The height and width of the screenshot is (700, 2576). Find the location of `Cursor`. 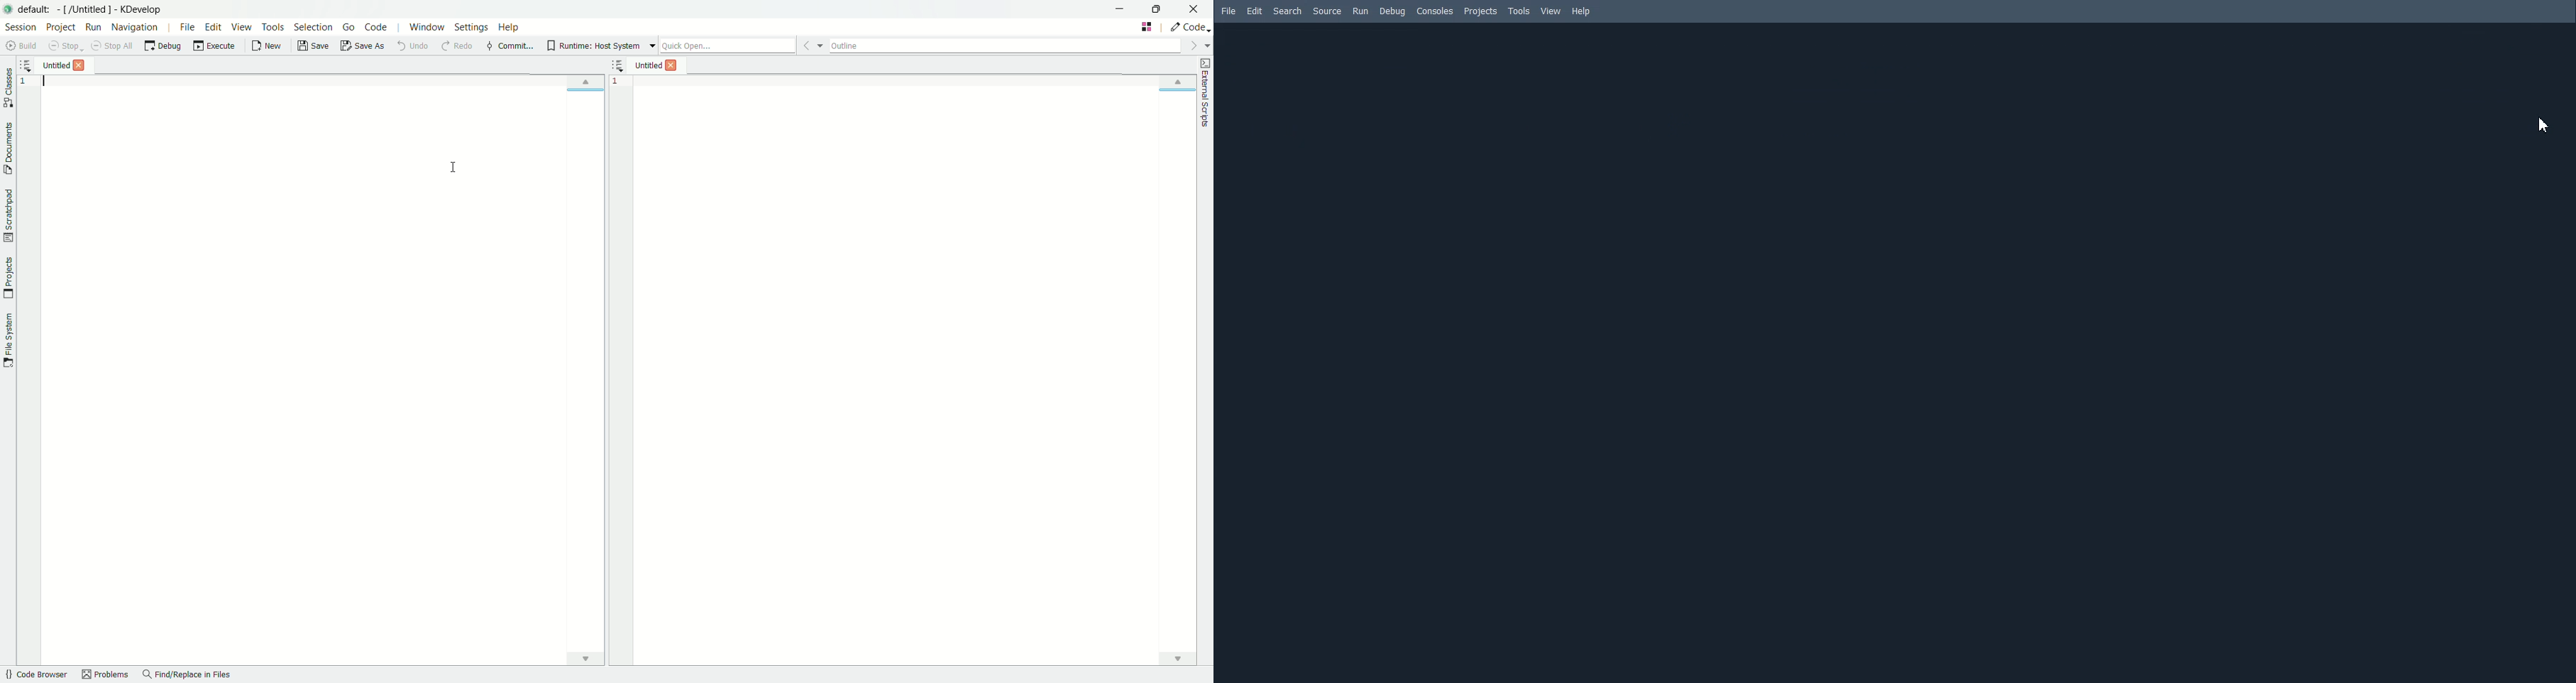

Cursor is located at coordinates (2544, 126).